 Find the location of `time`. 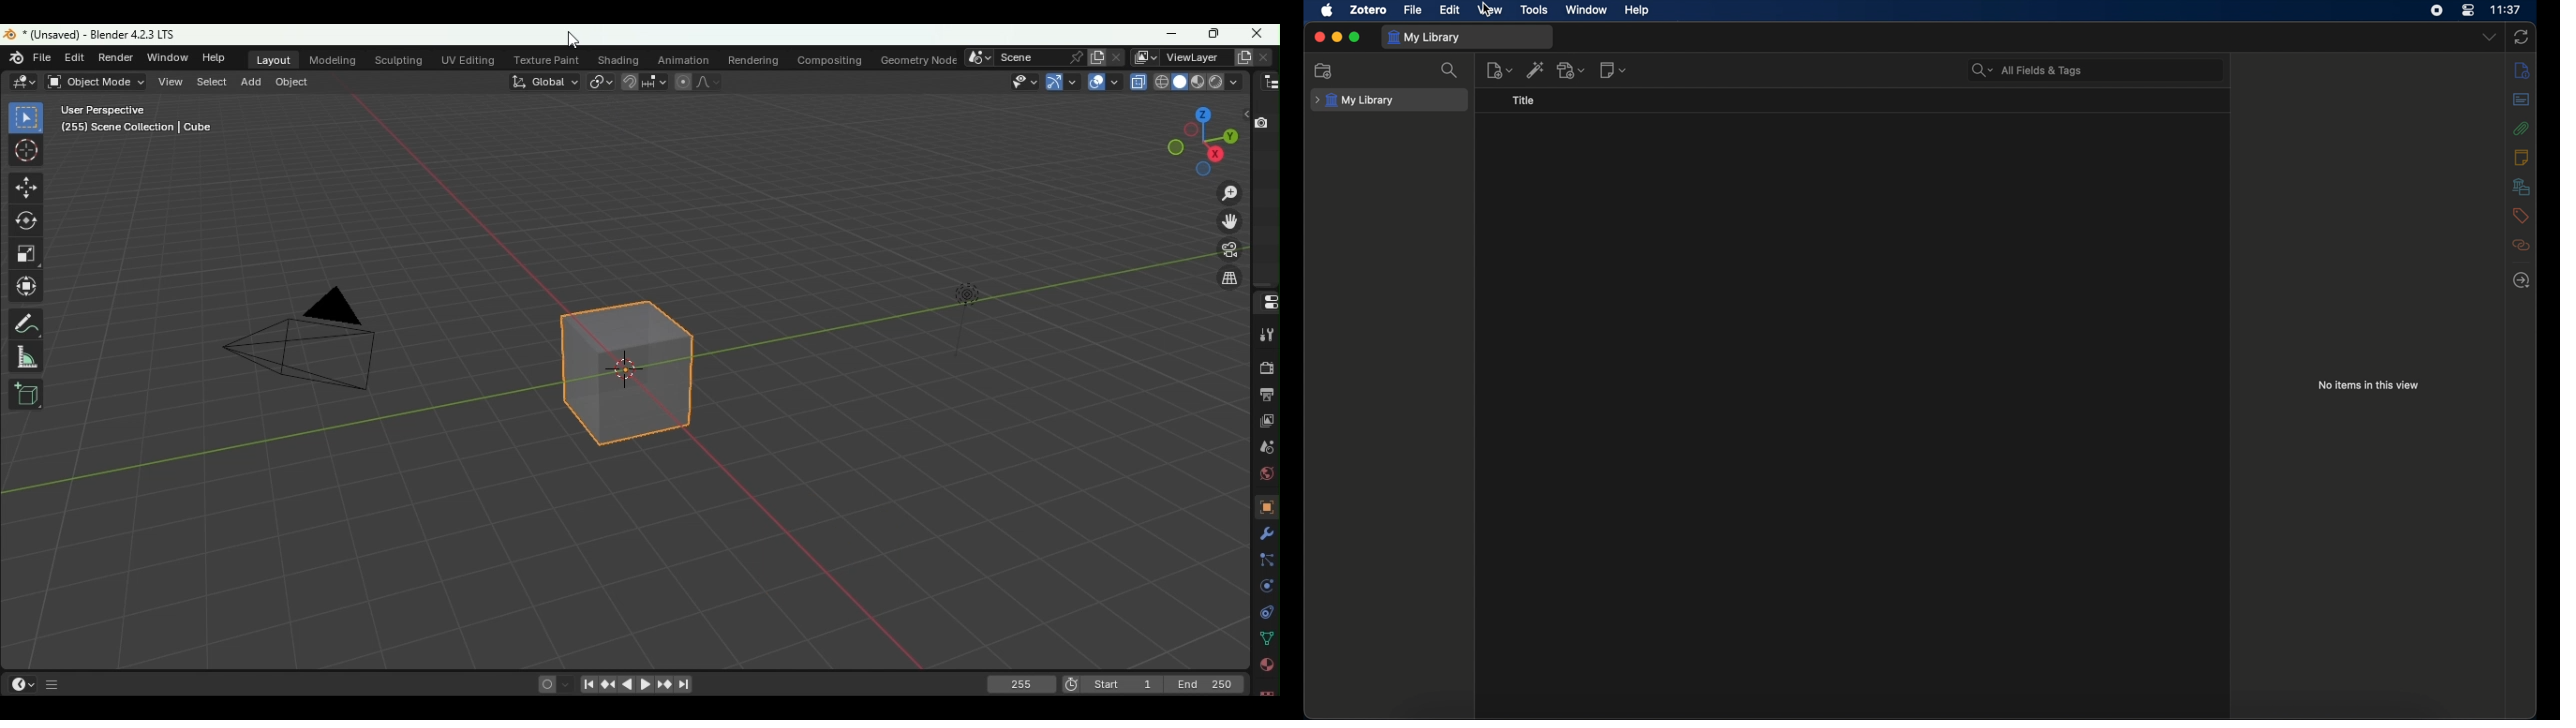

time is located at coordinates (2507, 10).